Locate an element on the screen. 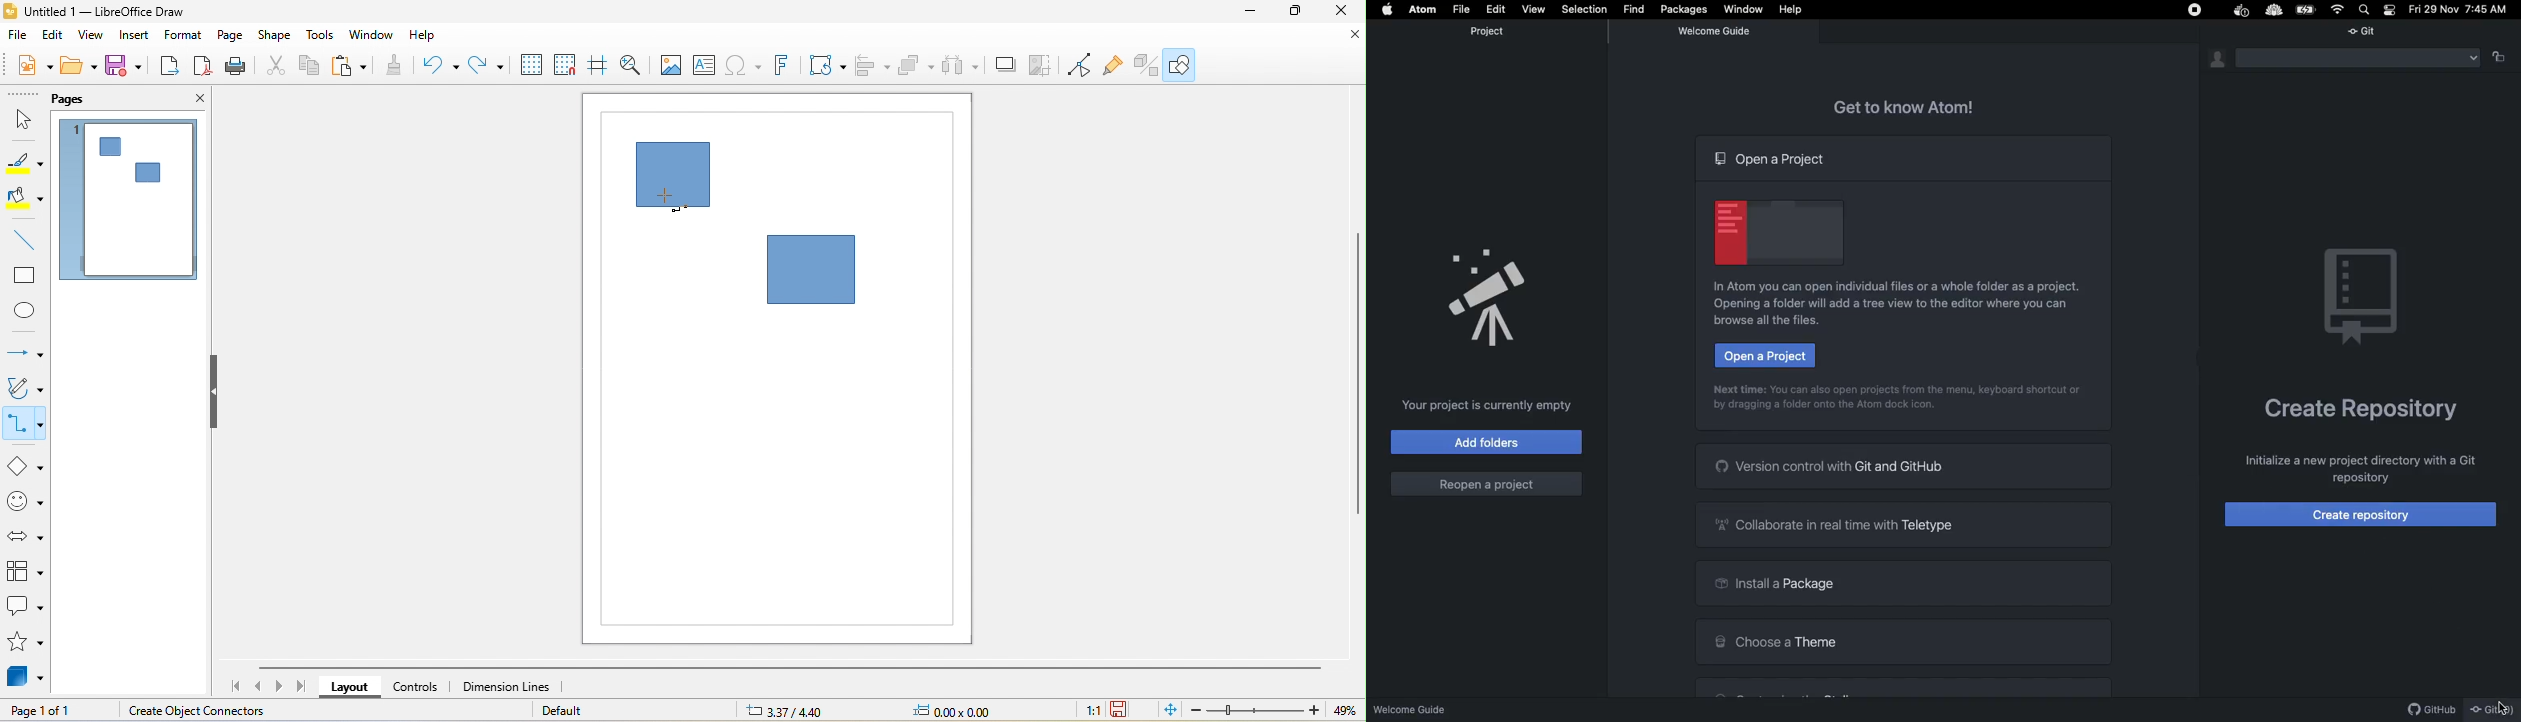  hide is located at coordinates (213, 392).